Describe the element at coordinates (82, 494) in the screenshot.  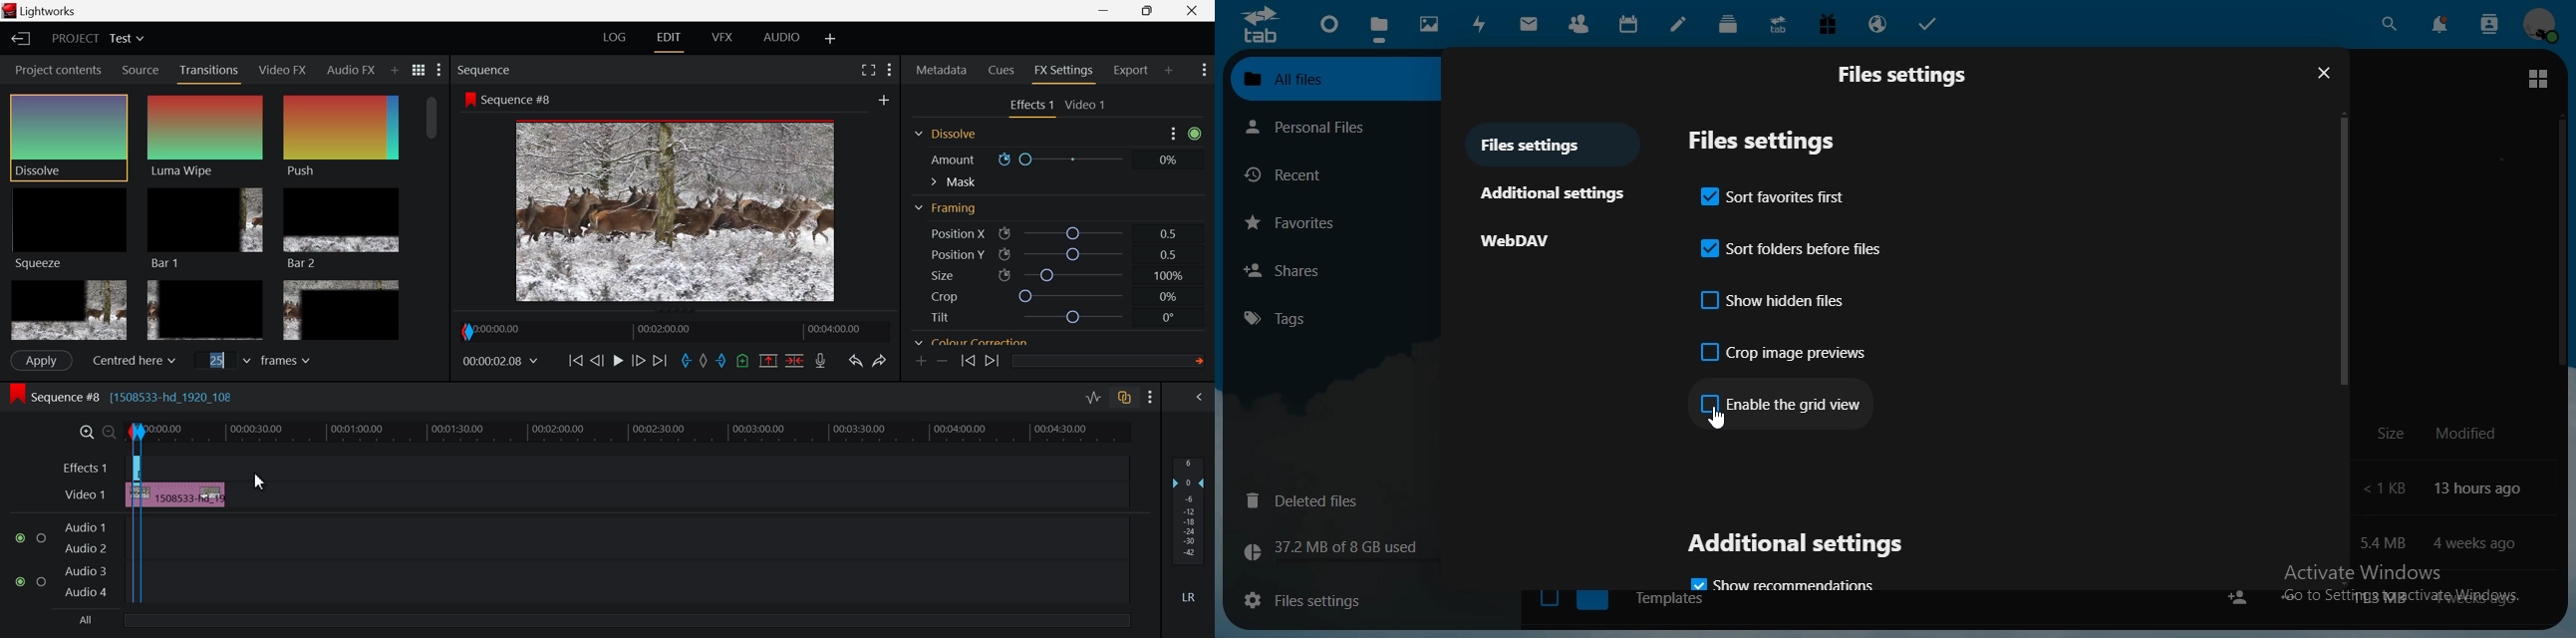
I see `Video 1` at that location.